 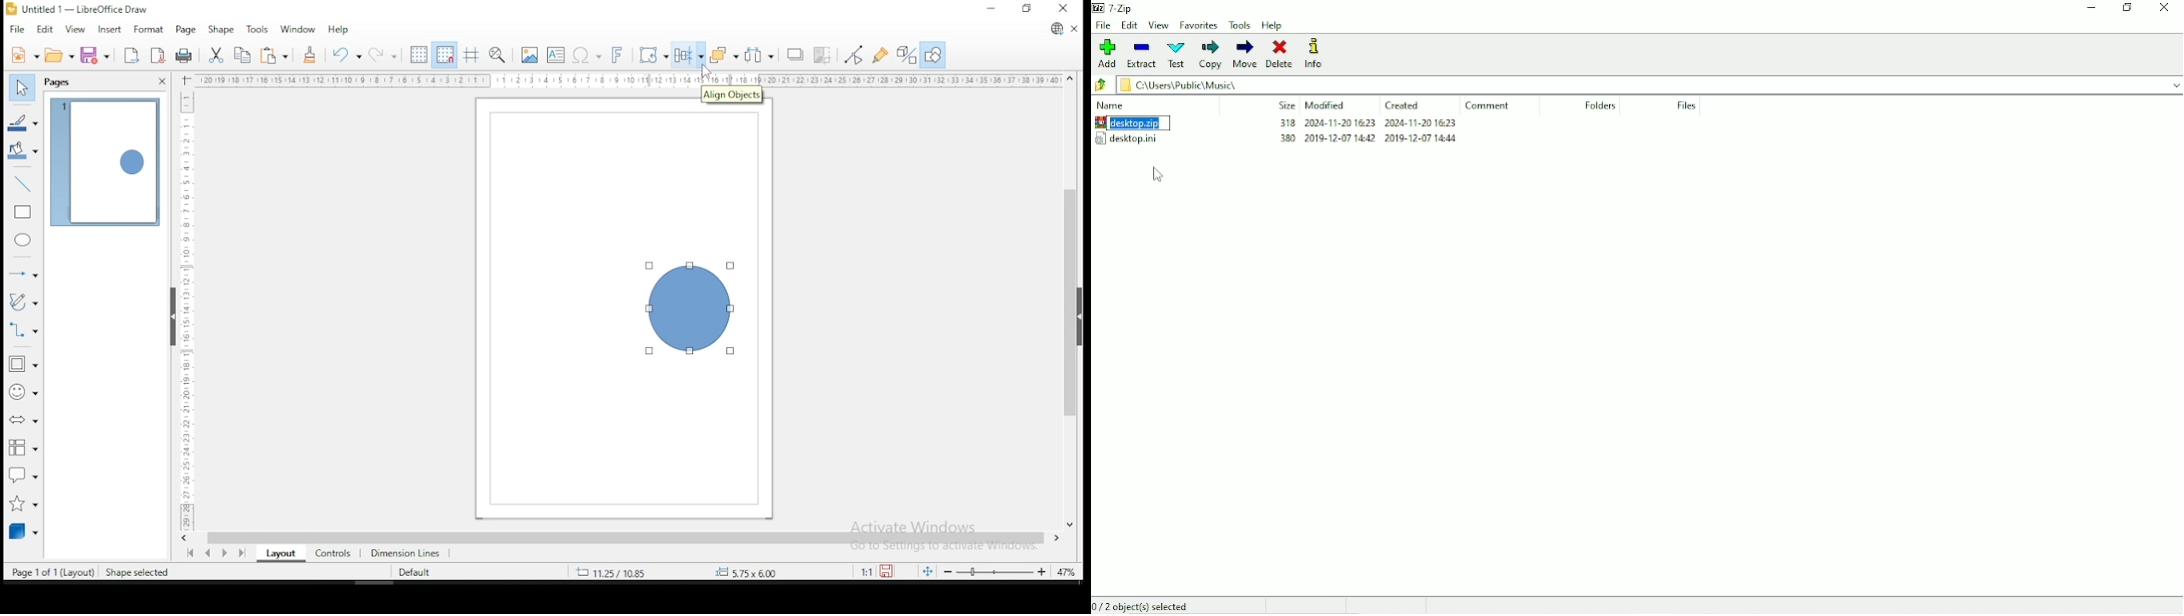 What do you see at coordinates (75, 30) in the screenshot?
I see `view` at bounding box center [75, 30].